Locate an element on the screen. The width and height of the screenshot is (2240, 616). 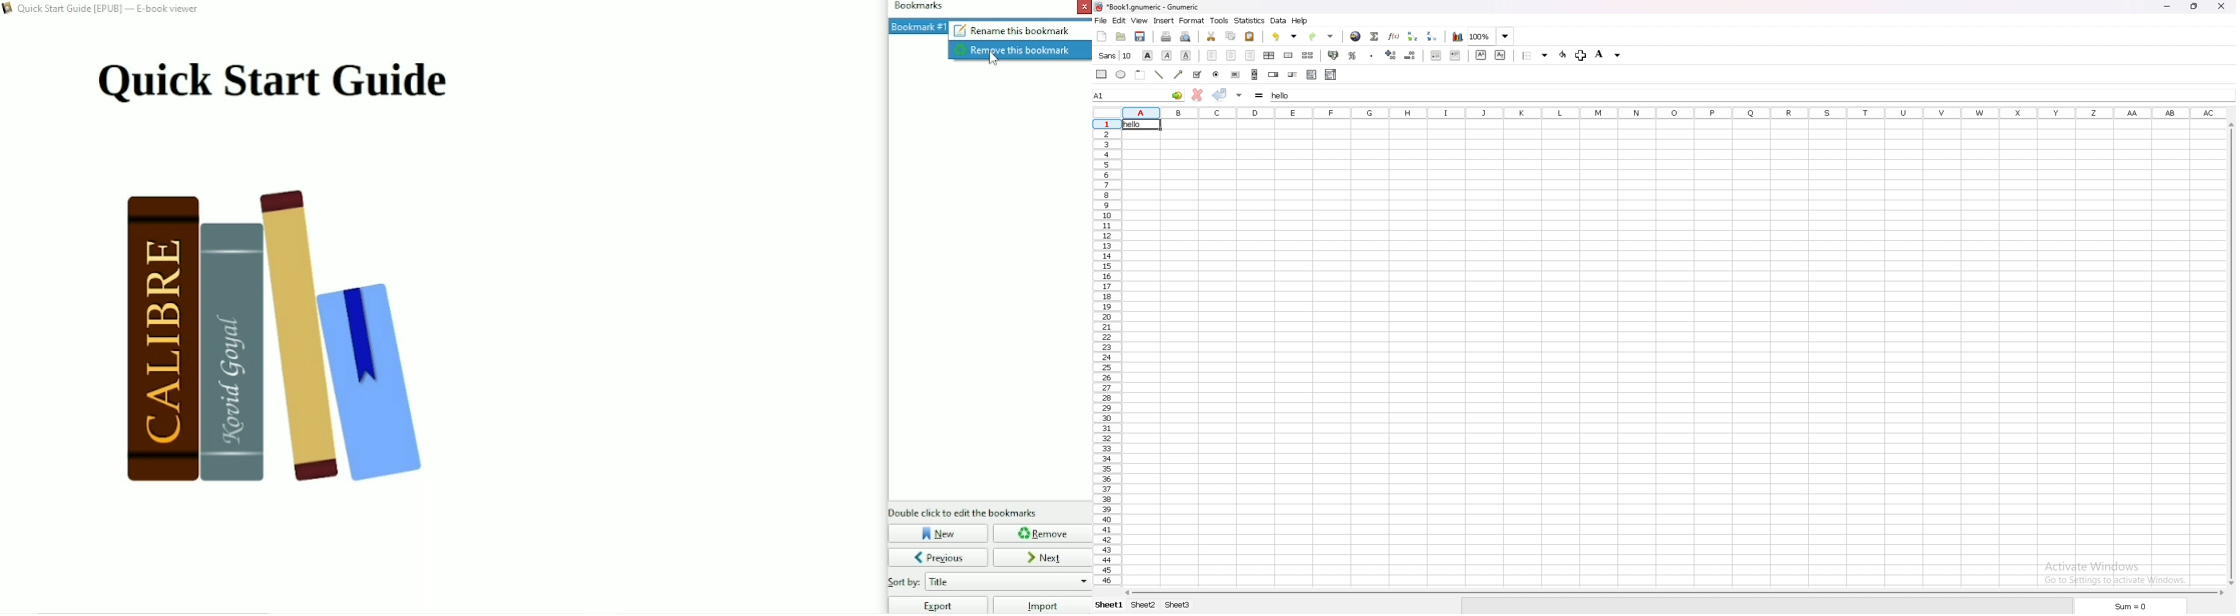
new is located at coordinates (1102, 35).